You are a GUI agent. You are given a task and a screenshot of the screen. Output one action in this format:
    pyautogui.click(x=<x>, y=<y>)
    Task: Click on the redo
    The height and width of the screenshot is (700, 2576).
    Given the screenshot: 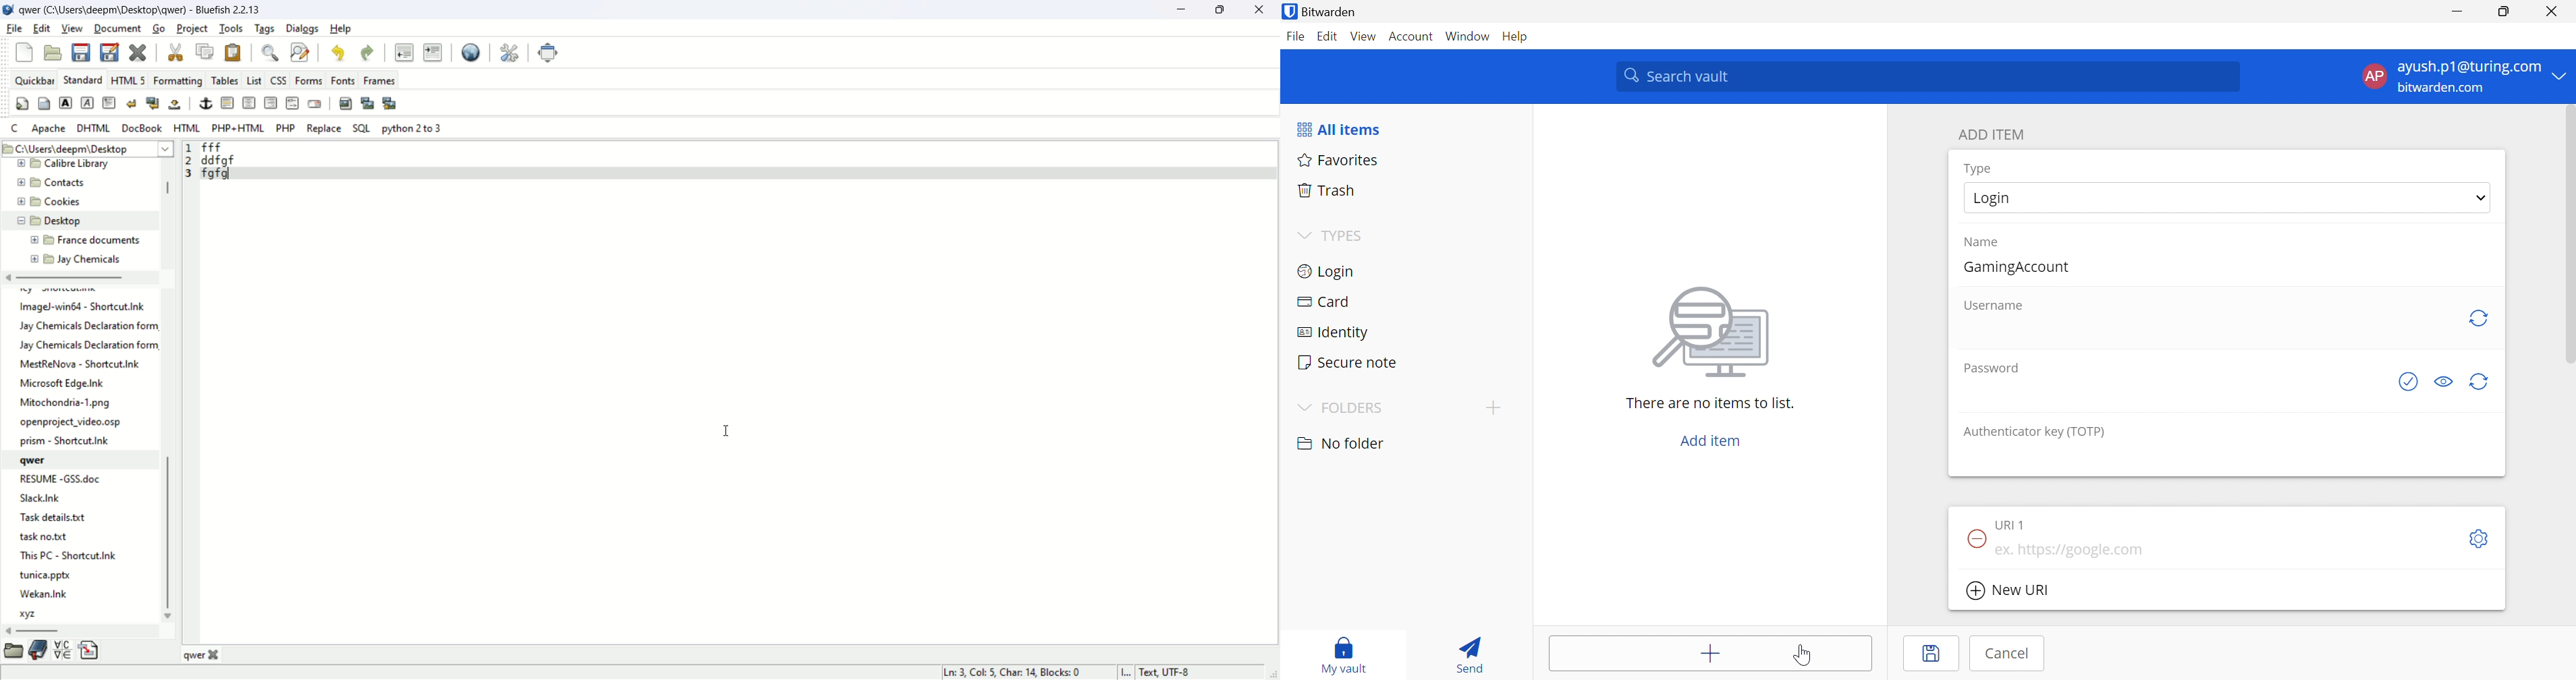 What is the action you would take?
    pyautogui.click(x=370, y=52)
    